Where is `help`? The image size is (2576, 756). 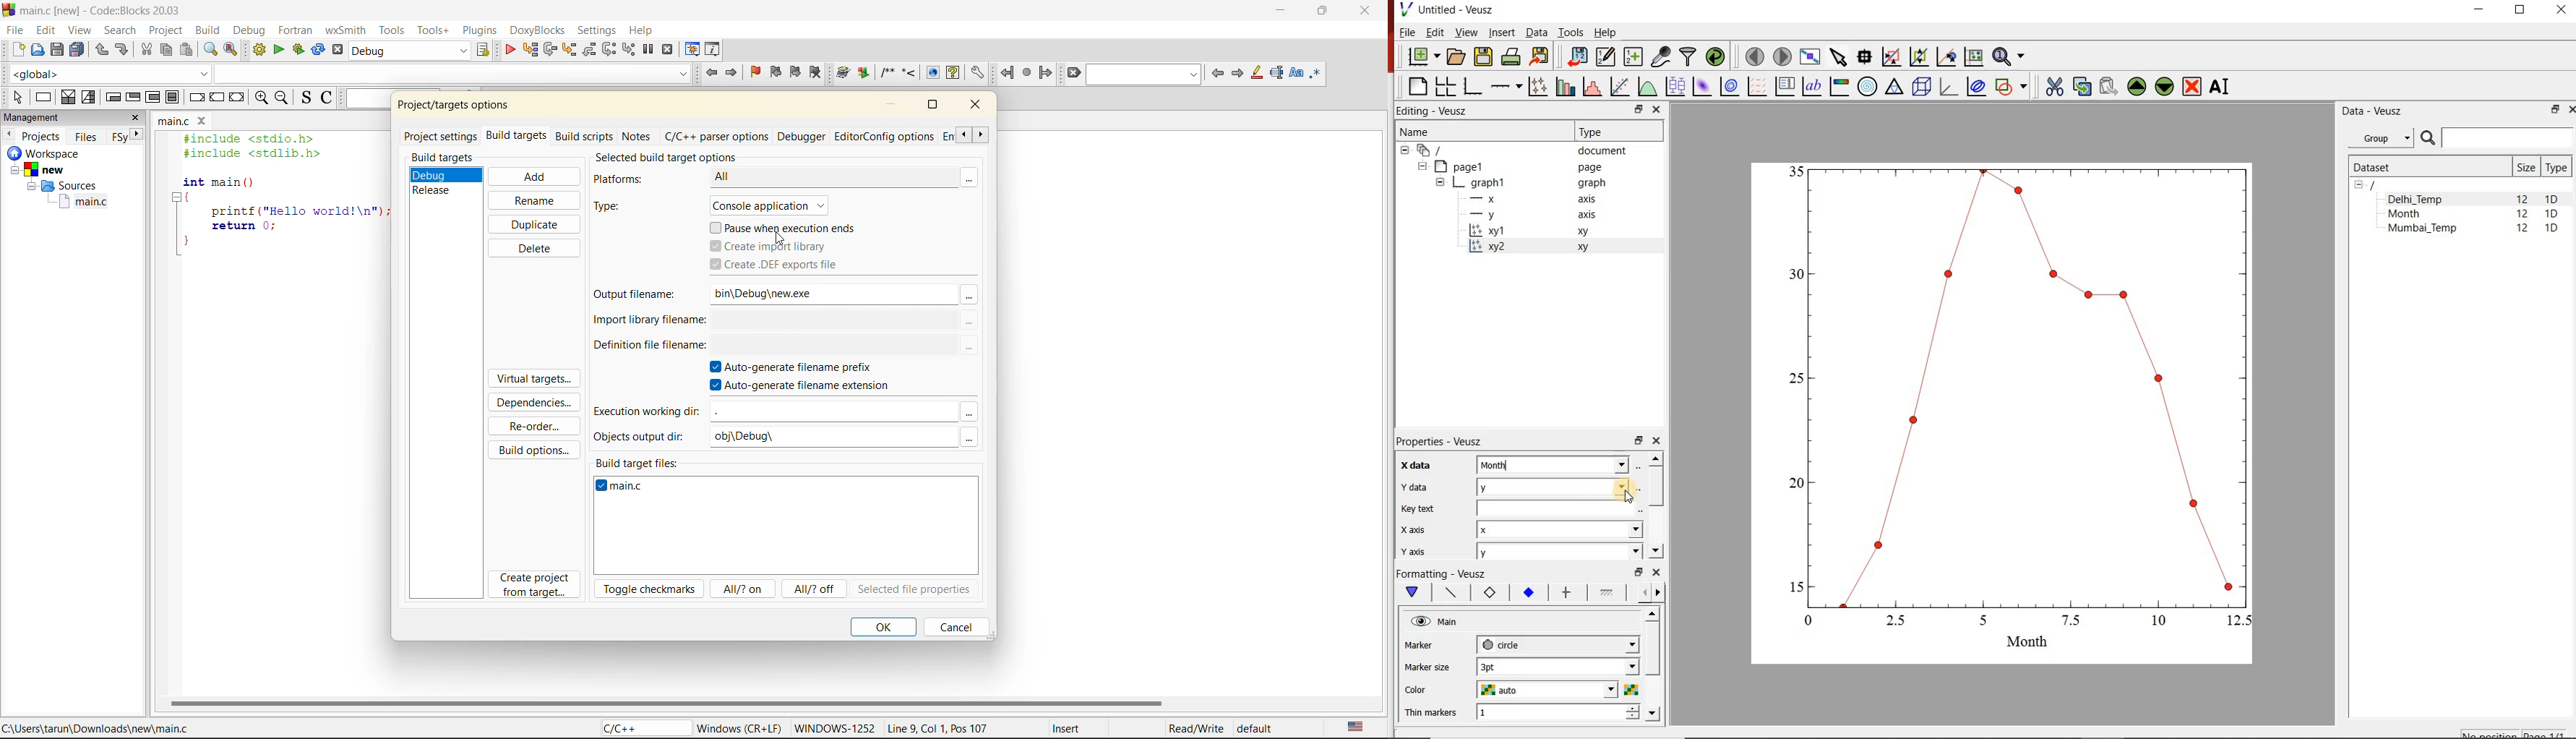
help is located at coordinates (645, 30).